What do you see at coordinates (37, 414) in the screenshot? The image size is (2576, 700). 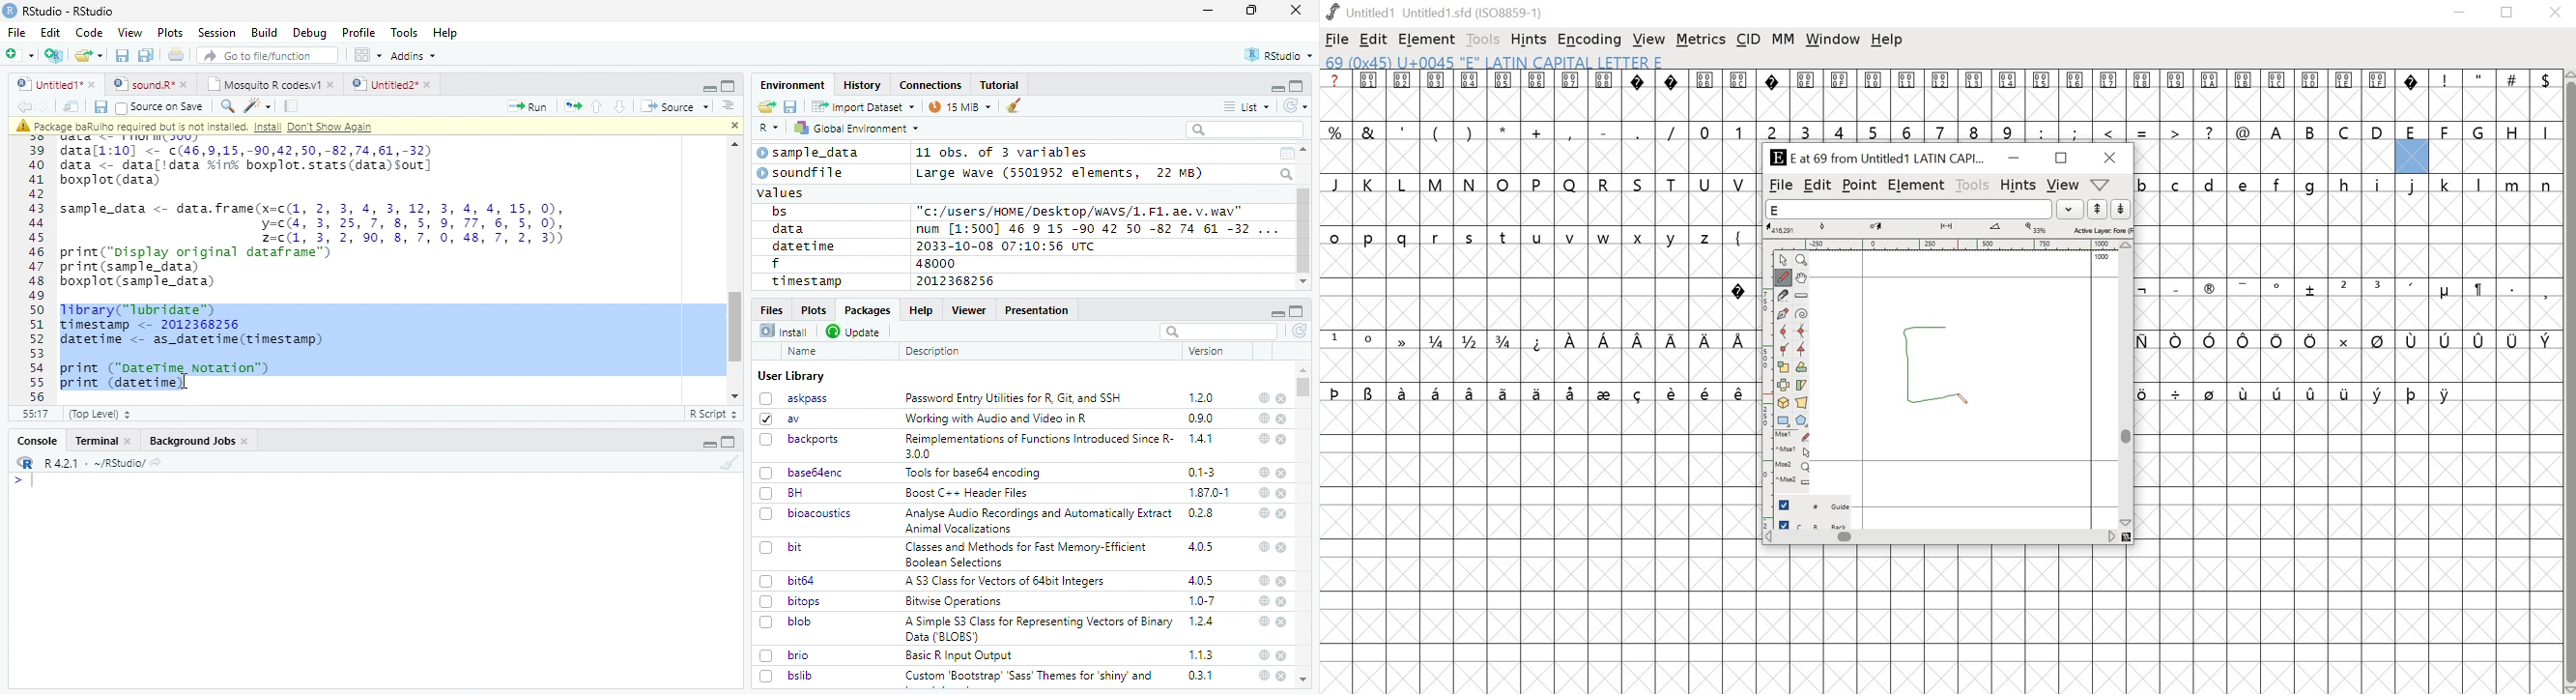 I see `55:17` at bounding box center [37, 414].